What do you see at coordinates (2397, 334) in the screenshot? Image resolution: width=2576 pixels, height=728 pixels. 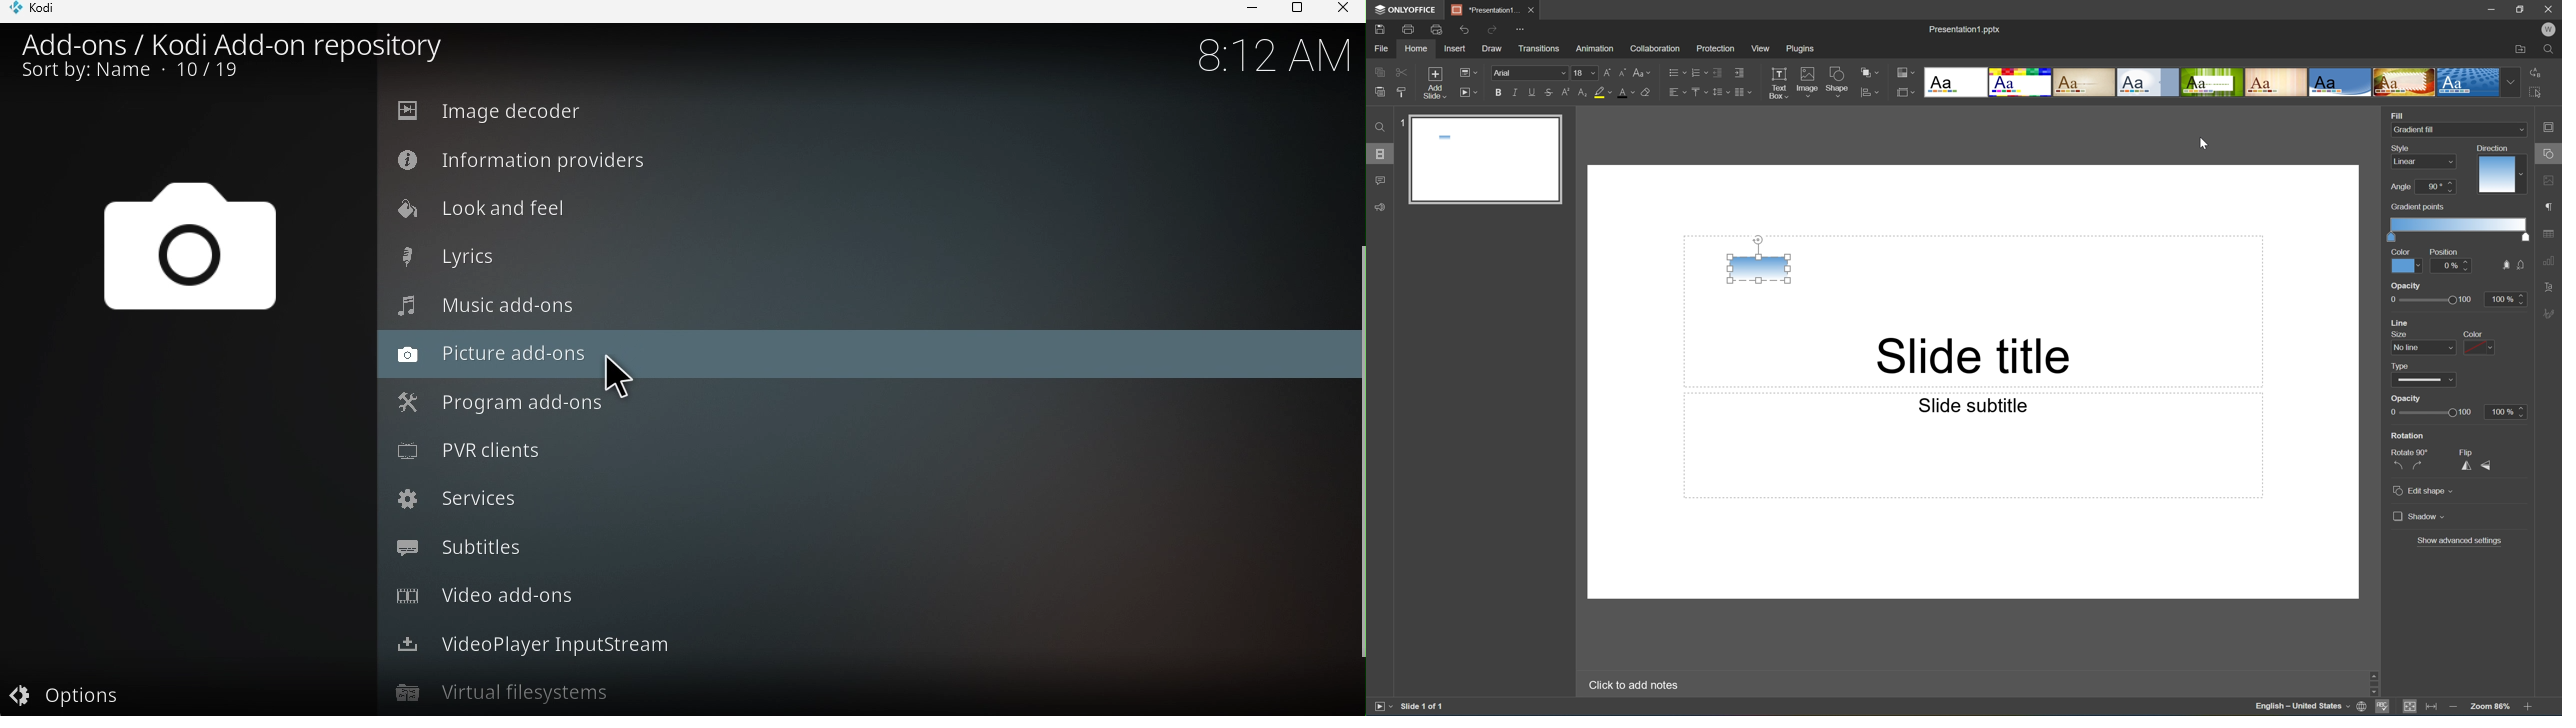 I see `size` at bounding box center [2397, 334].